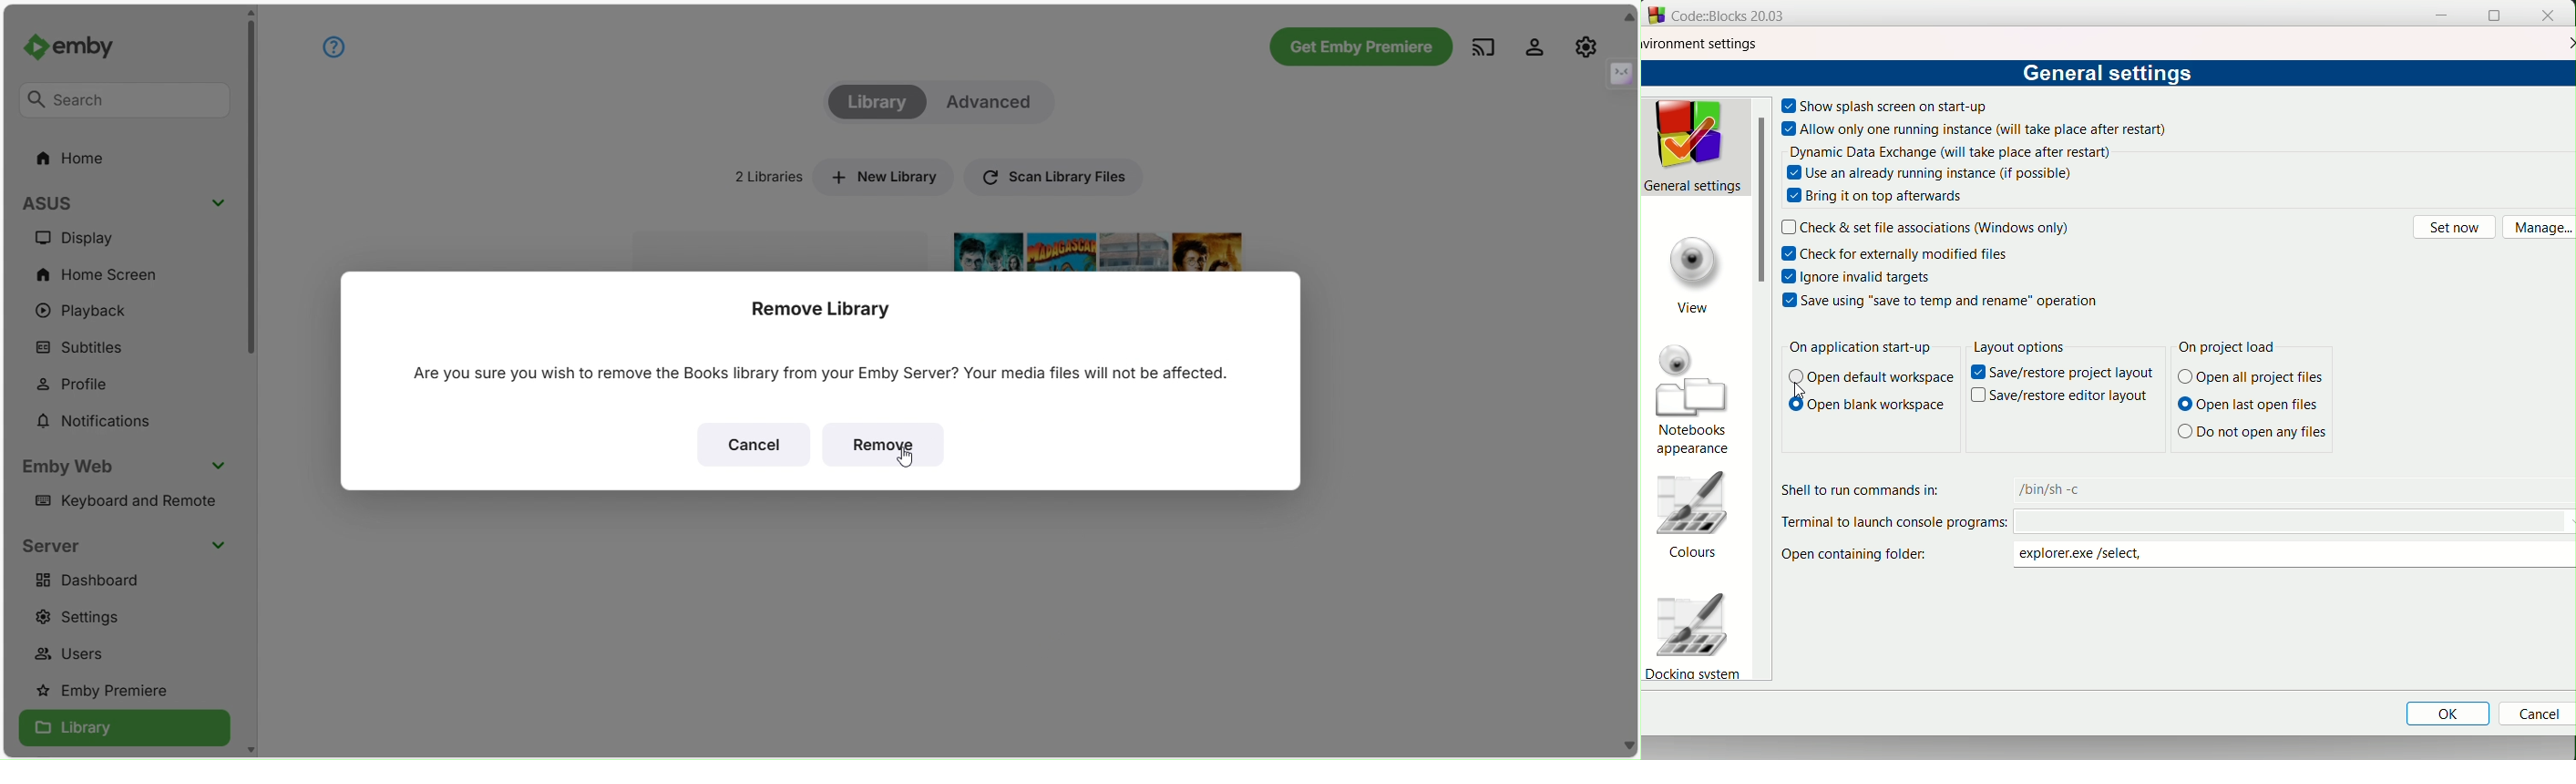 This screenshot has height=784, width=2576. I want to click on , so click(2071, 399).